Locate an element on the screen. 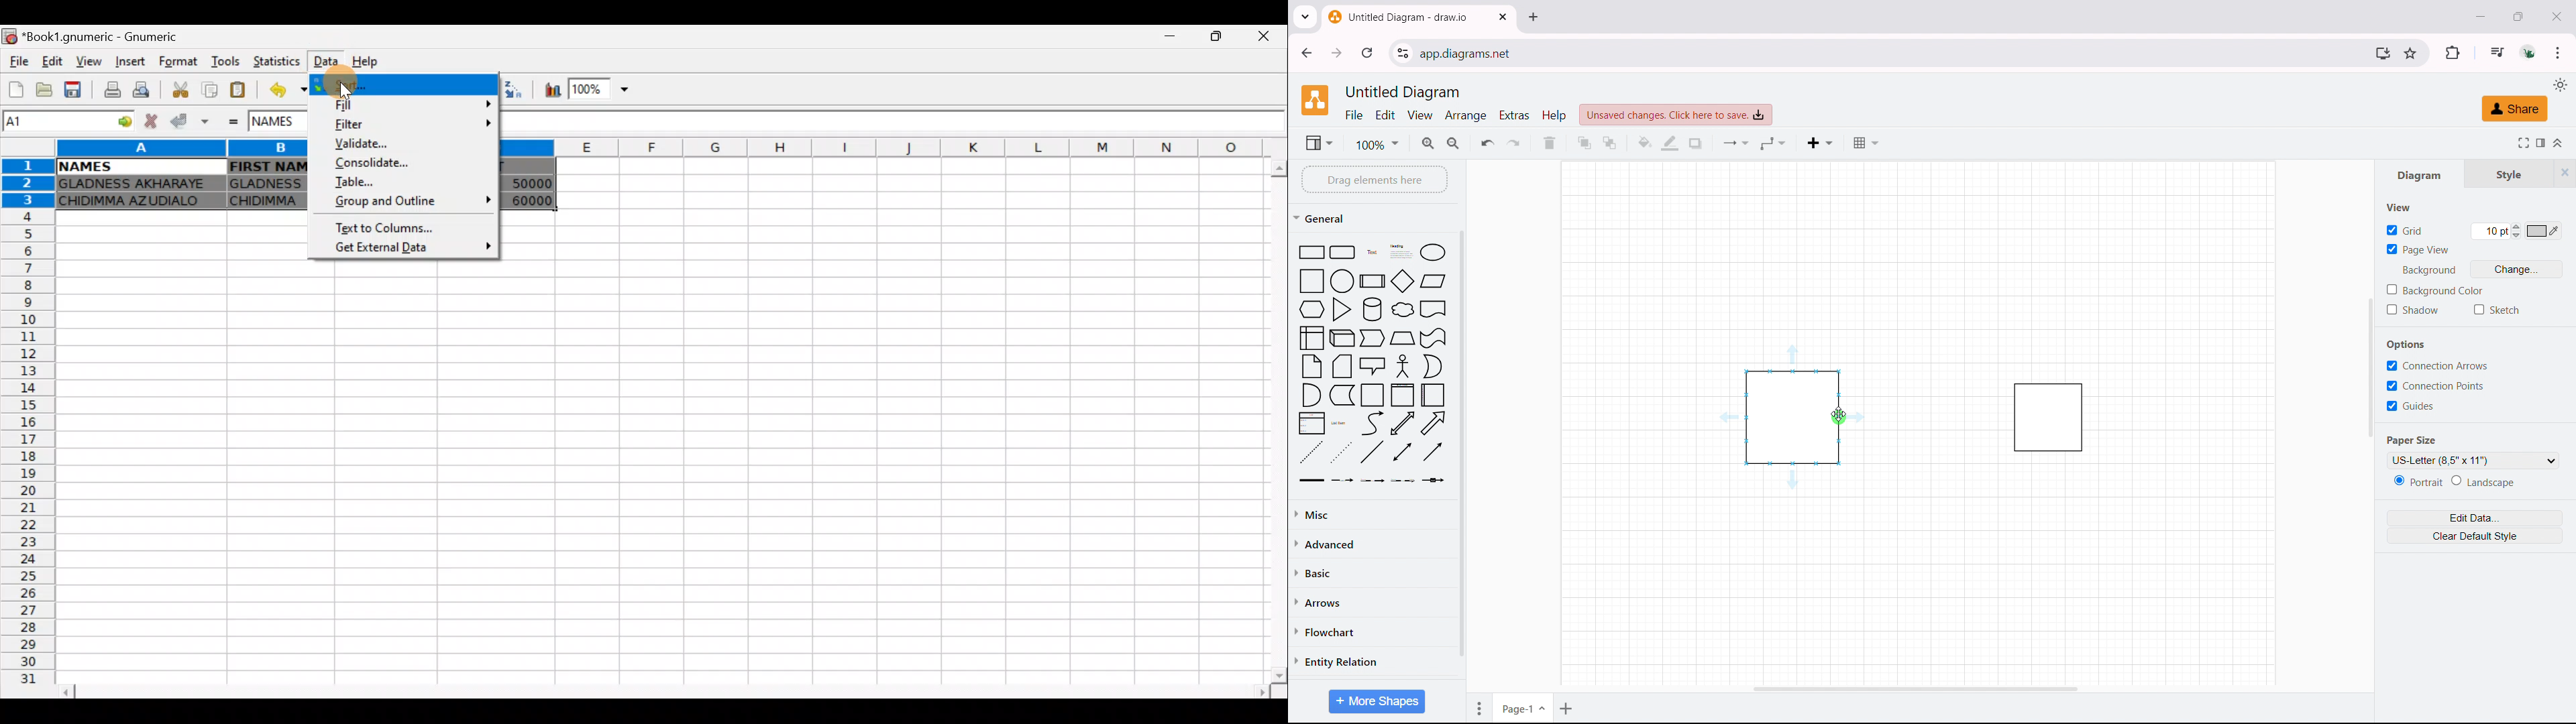 This screenshot has width=2576, height=728. zoom out is located at coordinates (1454, 141).